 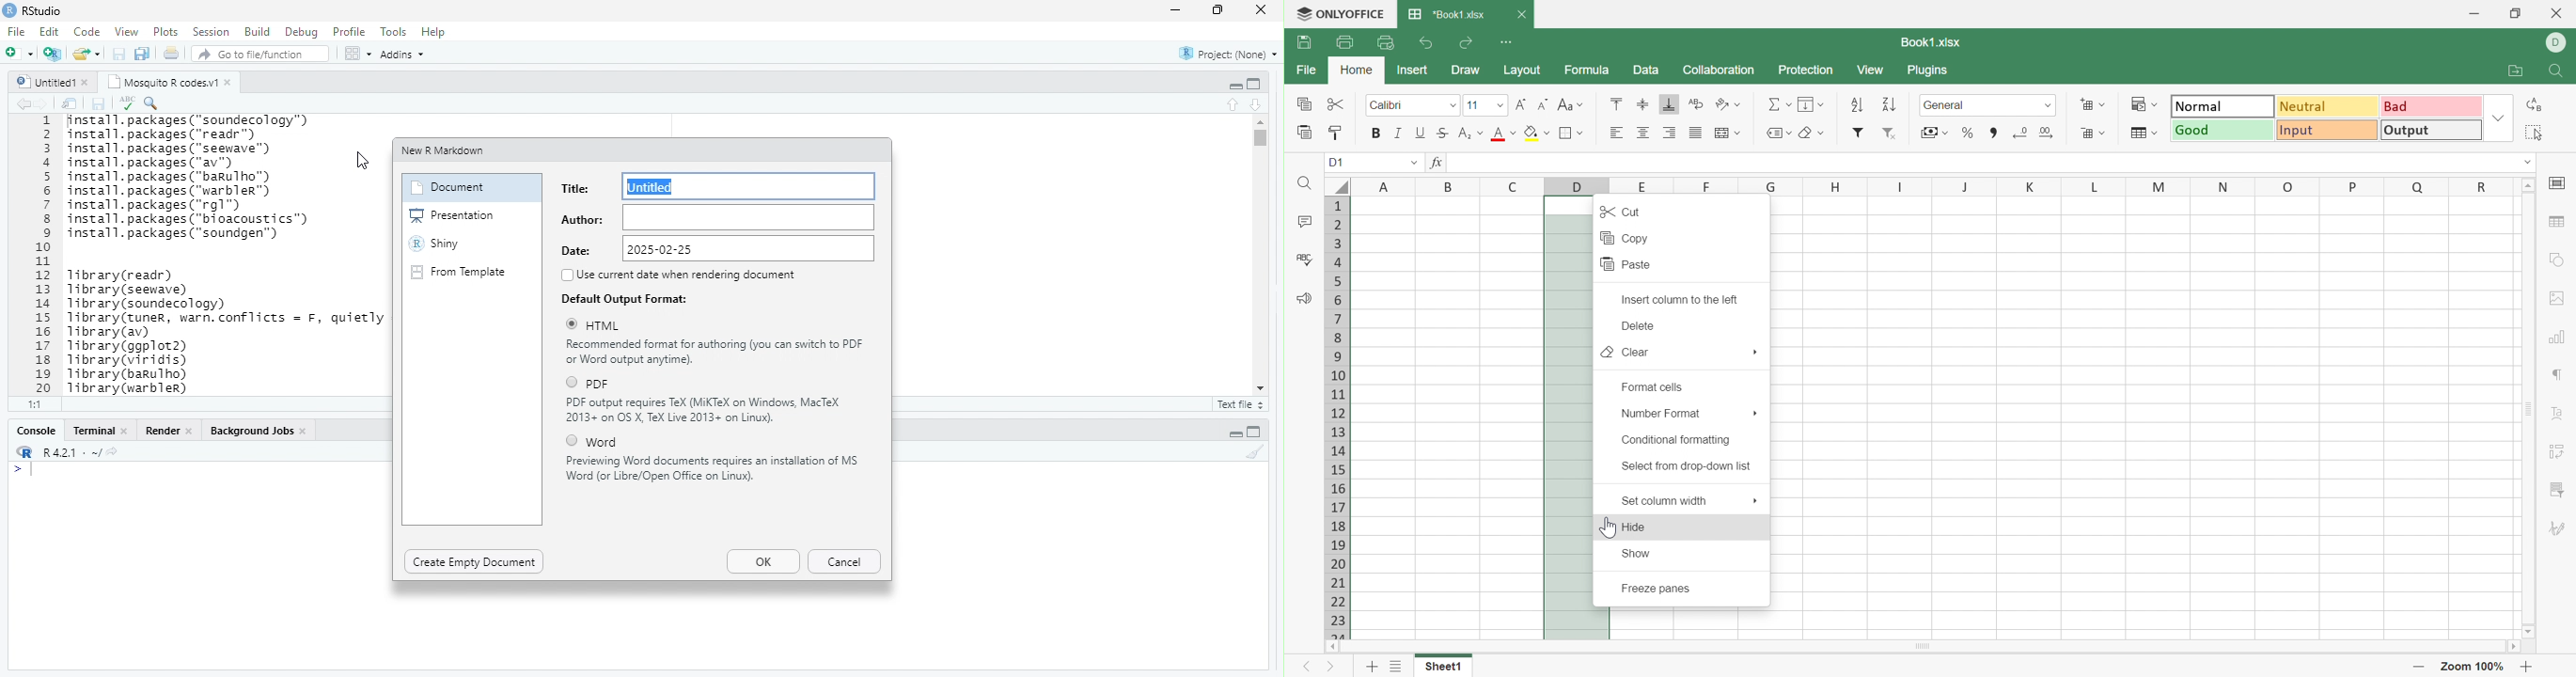 What do you see at coordinates (1872, 71) in the screenshot?
I see `View` at bounding box center [1872, 71].